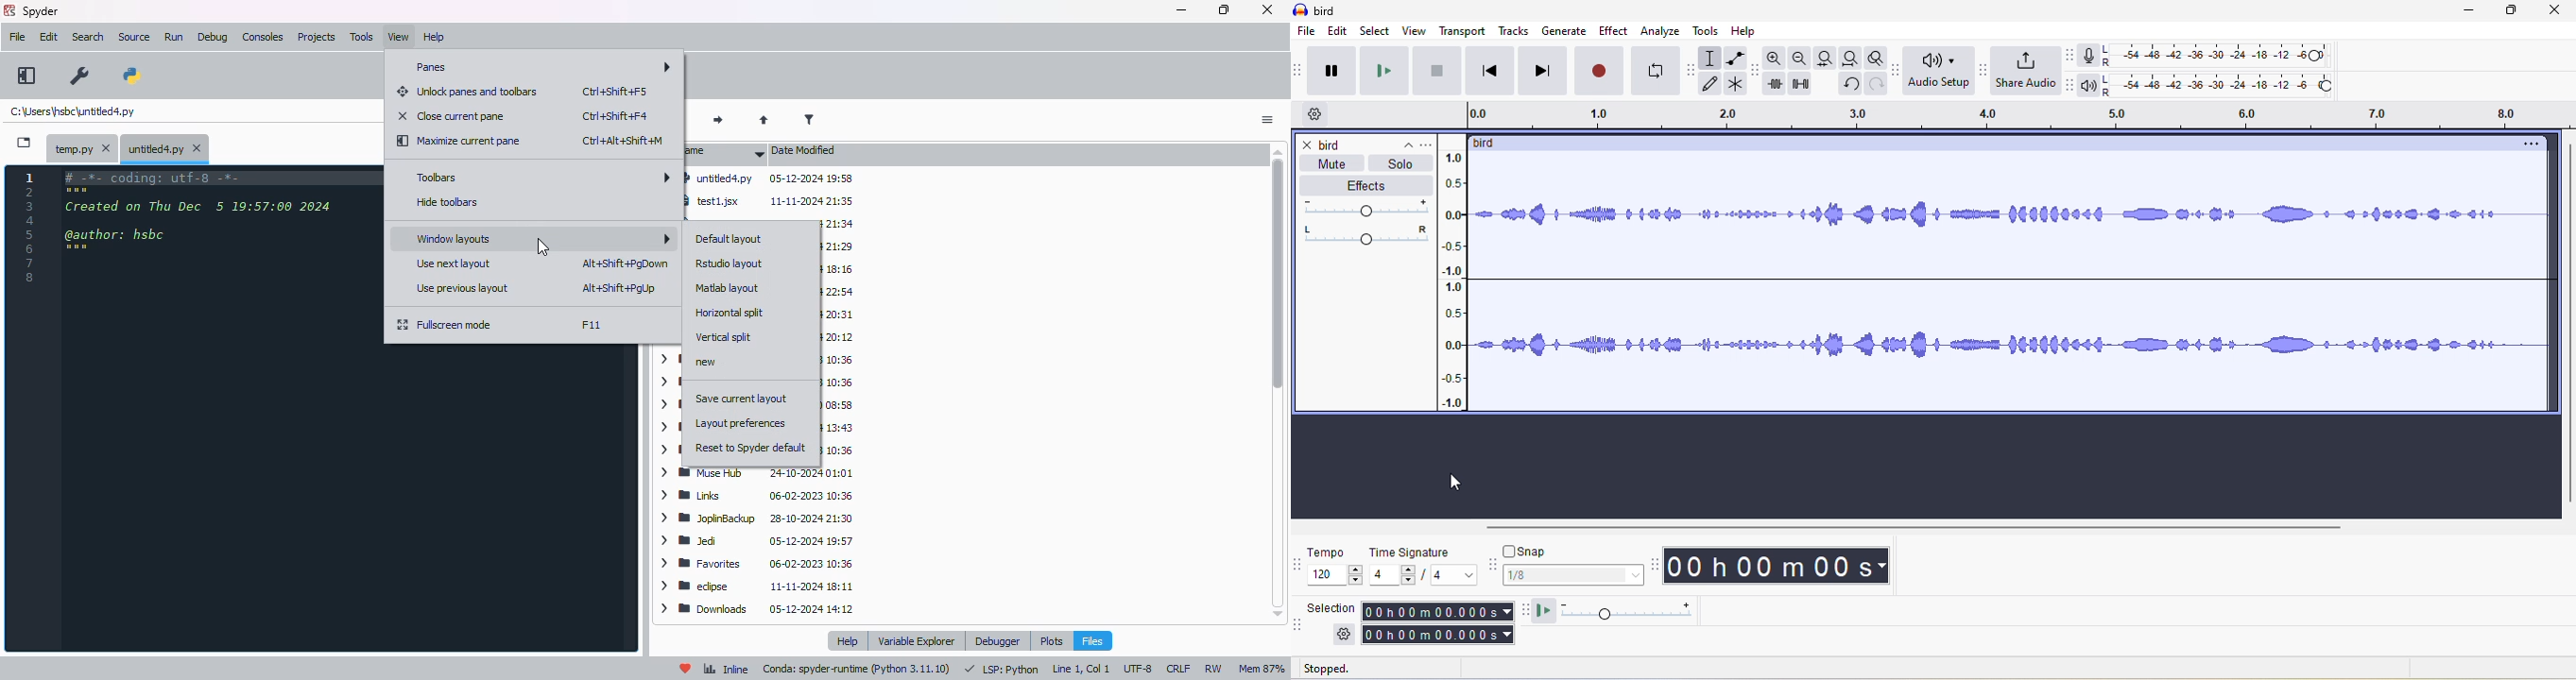 The image size is (2576, 700). Describe the element at coordinates (724, 152) in the screenshot. I see `name` at that location.